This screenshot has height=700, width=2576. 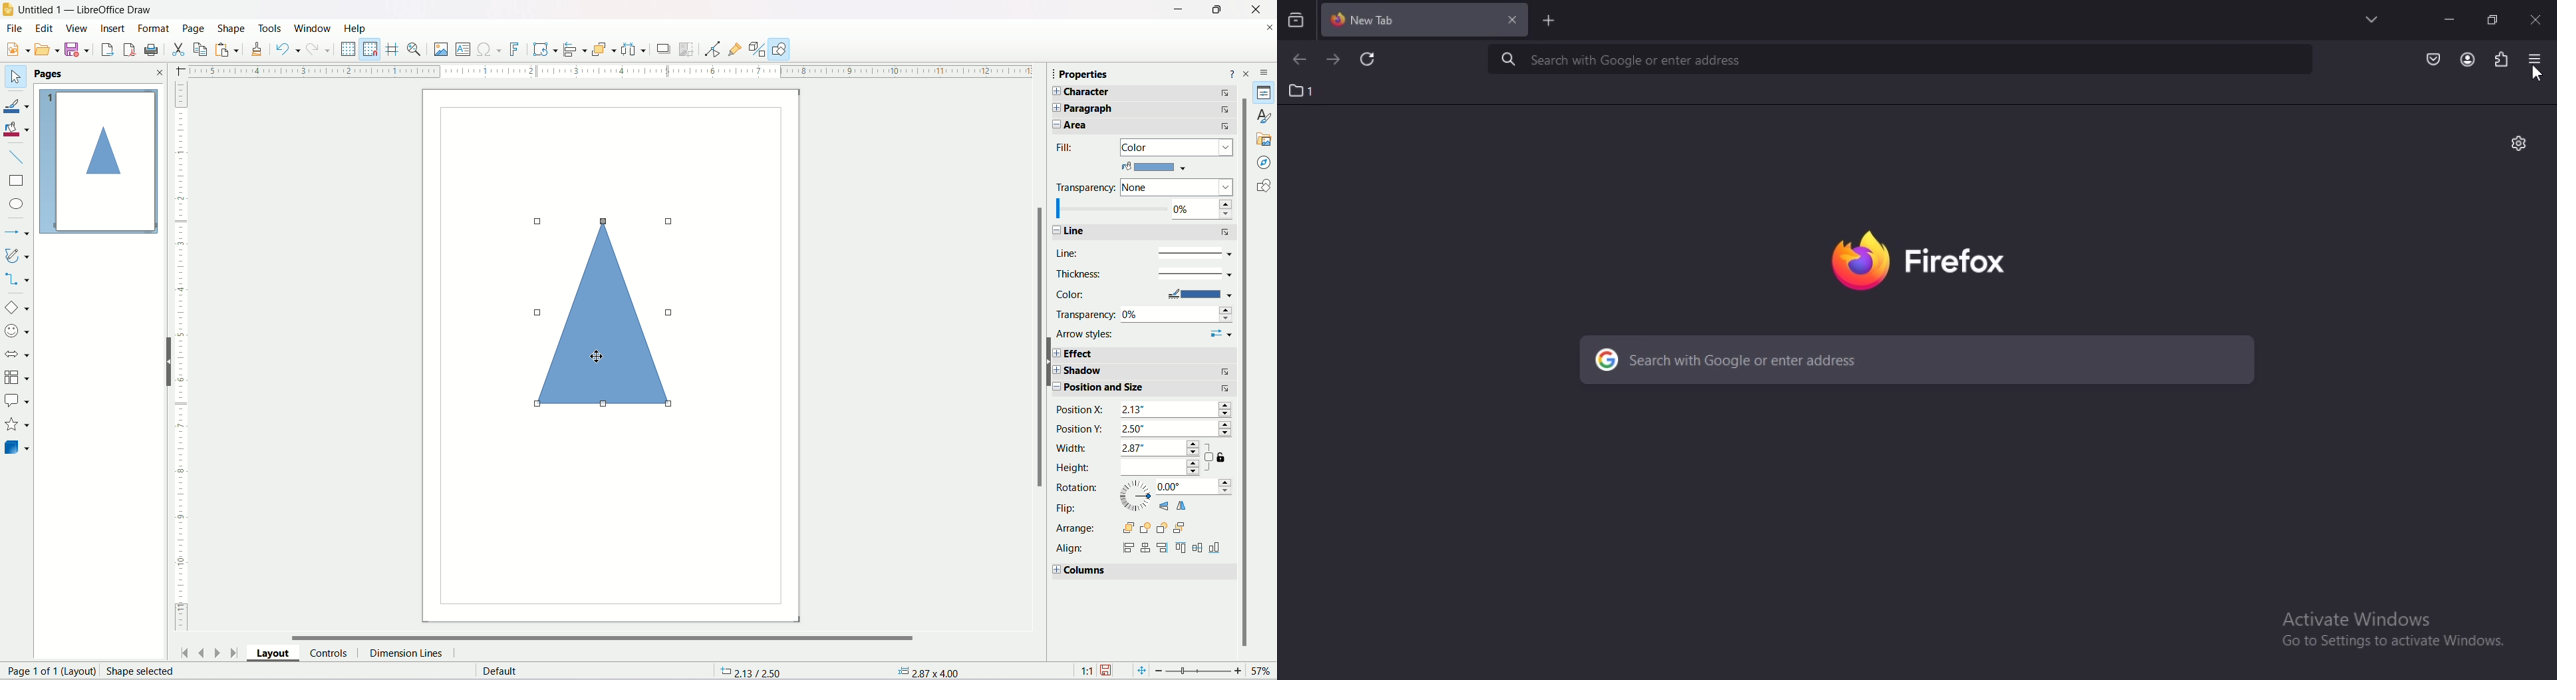 I want to click on Help, so click(x=359, y=28).